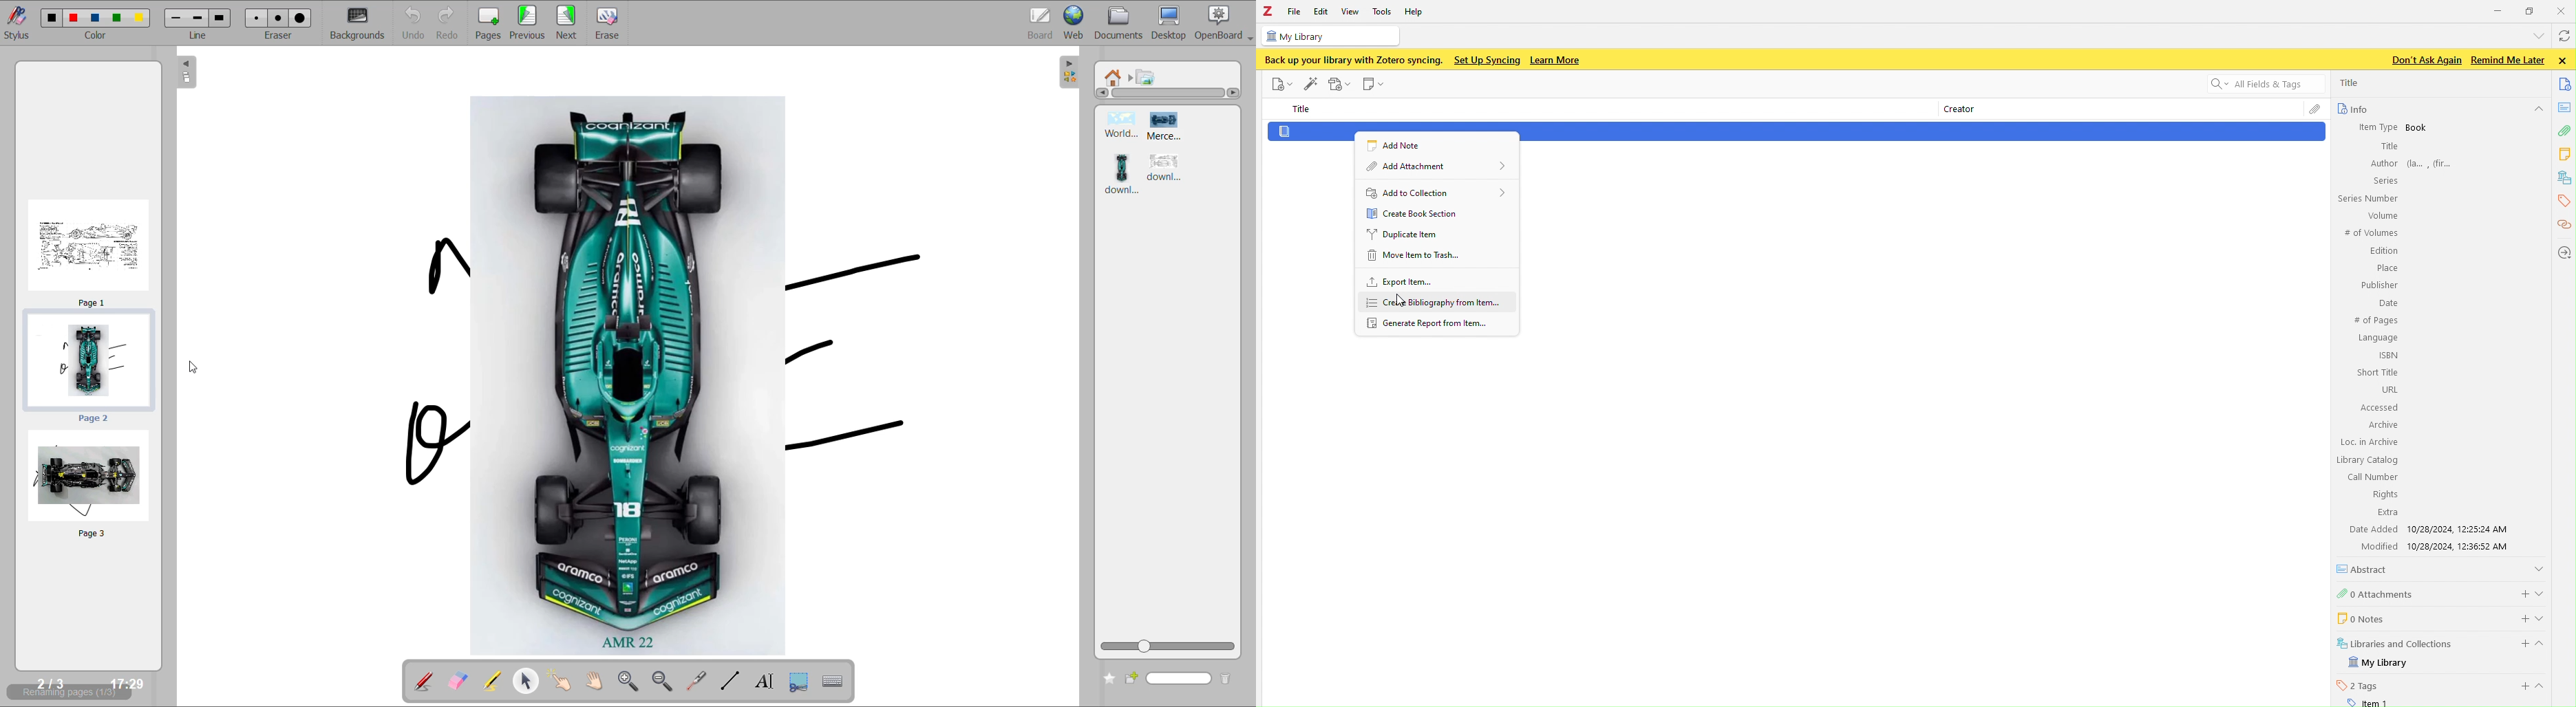 Image resolution: width=2576 pixels, height=728 pixels. I want to click on file attachment, so click(2314, 111).